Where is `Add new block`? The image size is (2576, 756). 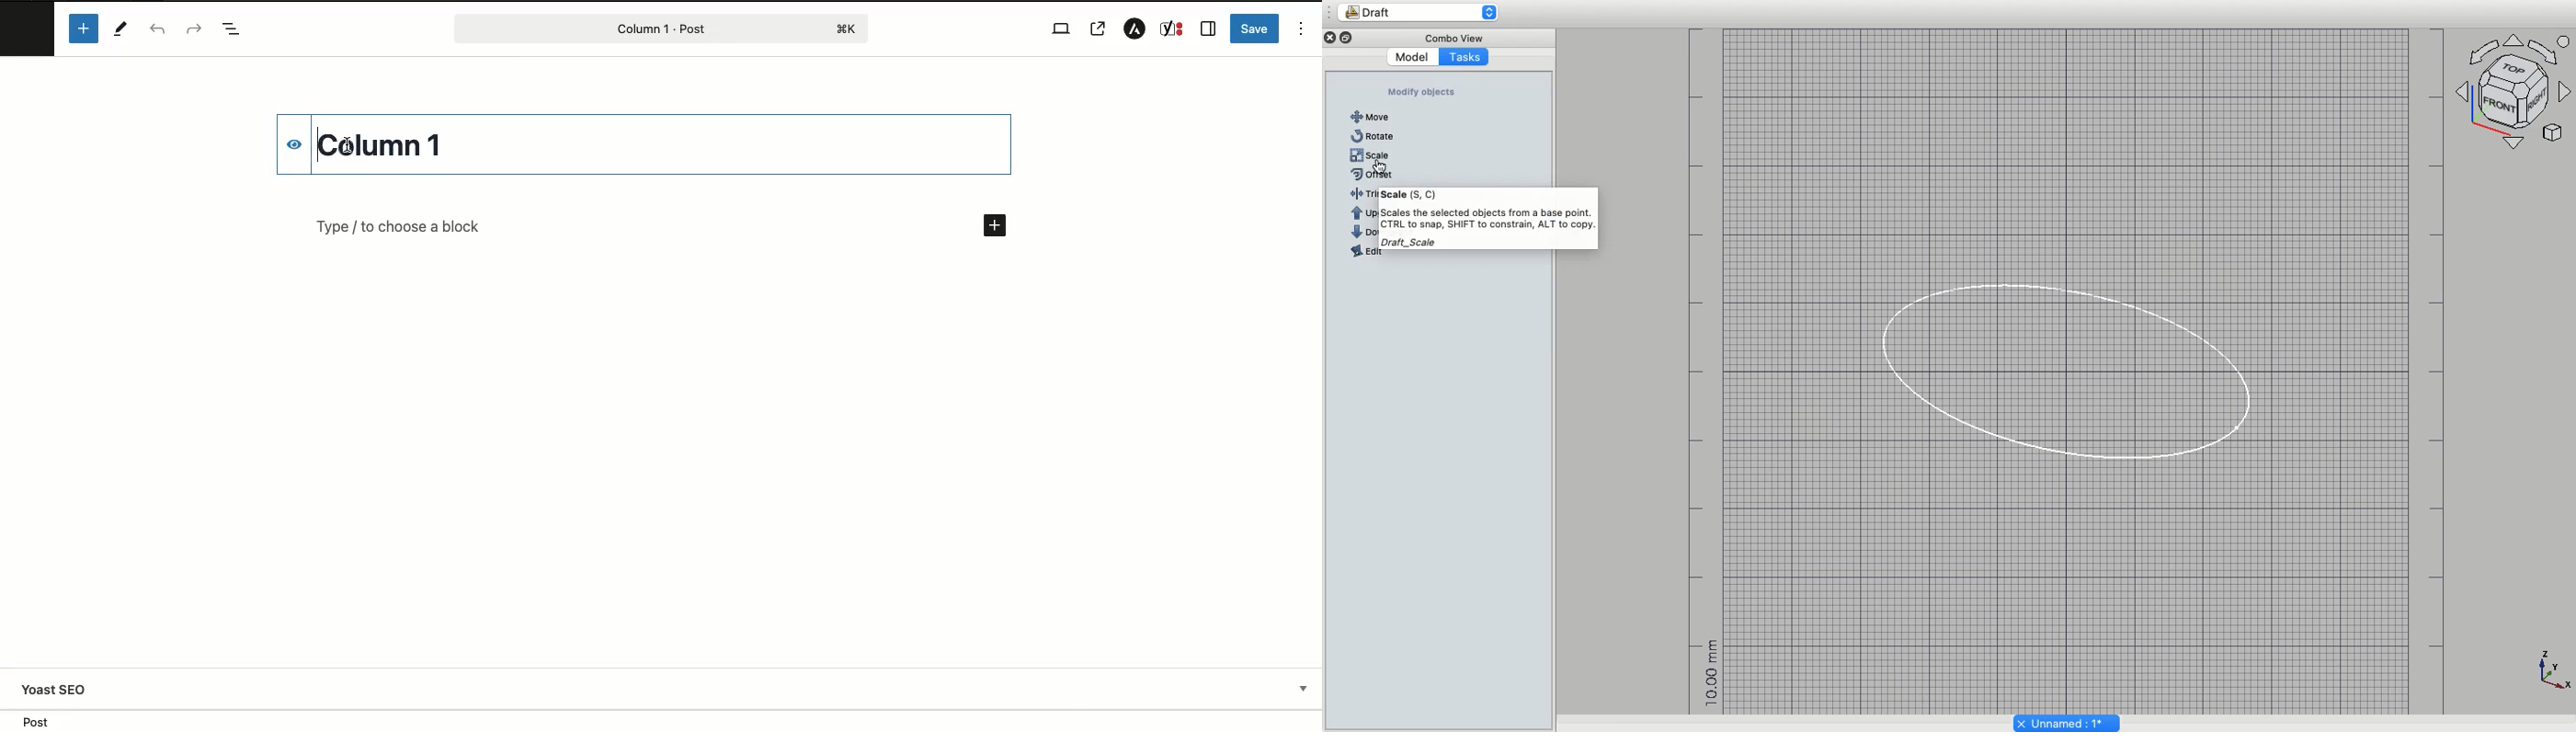
Add new block is located at coordinates (994, 226).